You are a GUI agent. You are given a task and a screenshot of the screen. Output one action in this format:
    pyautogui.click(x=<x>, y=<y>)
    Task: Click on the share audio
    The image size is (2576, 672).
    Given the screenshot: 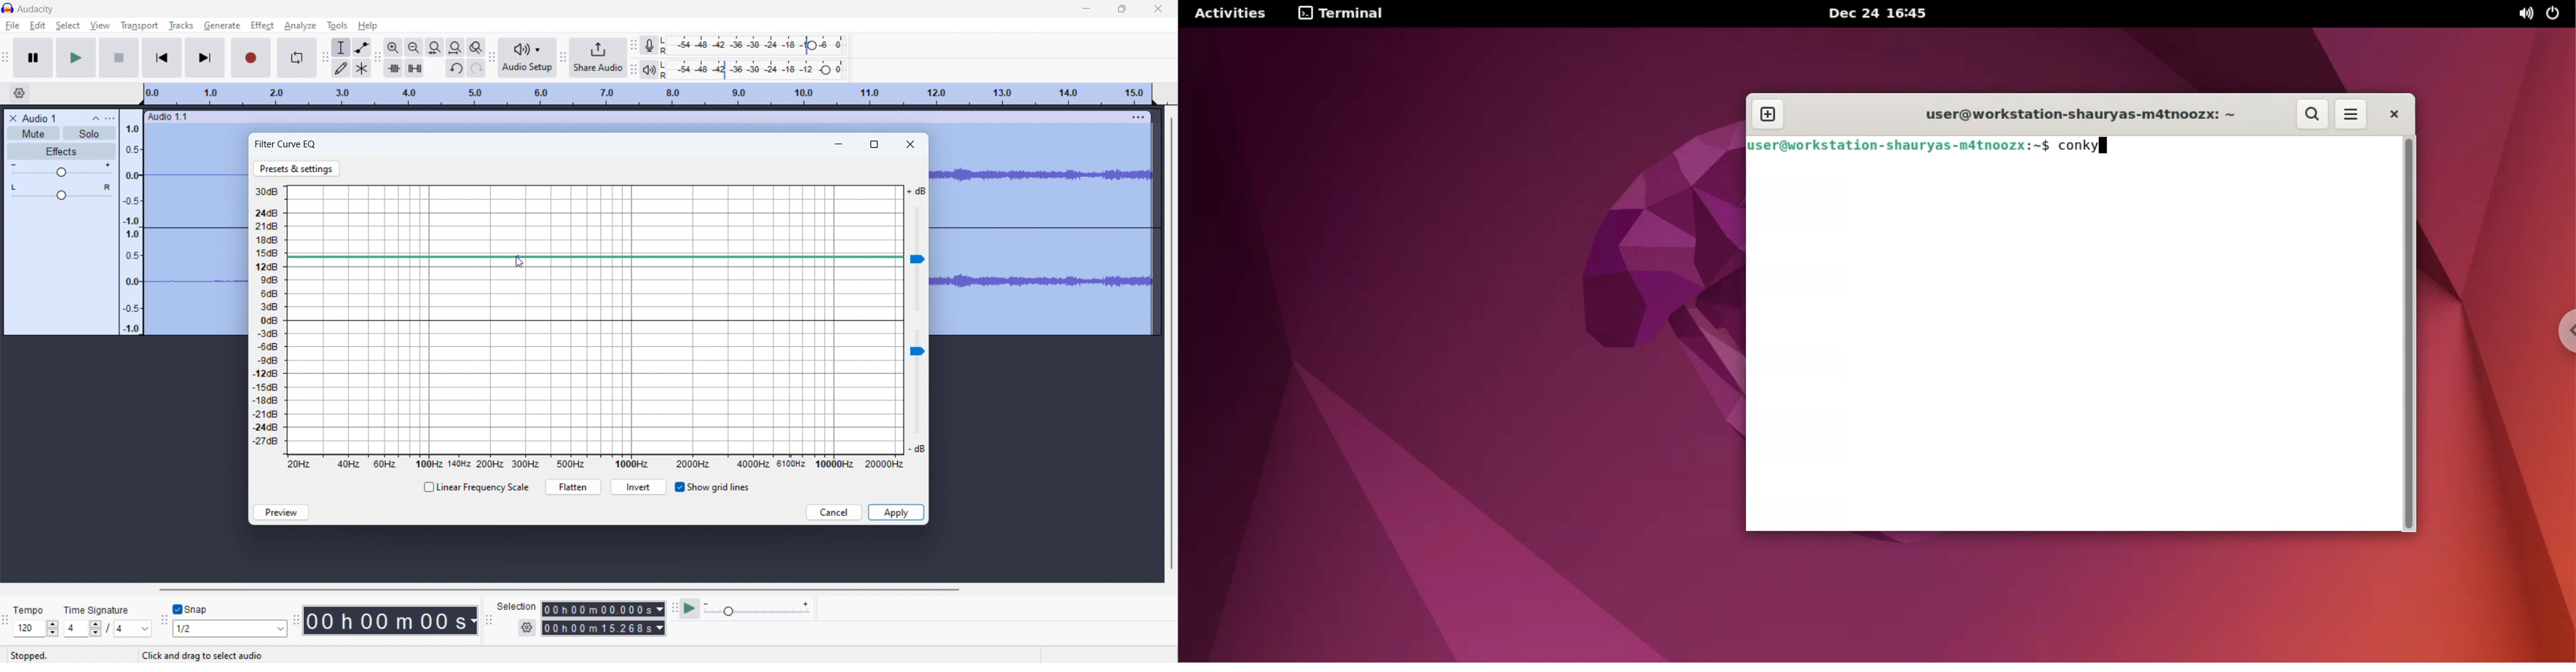 What is the action you would take?
    pyautogui.click(x=599, y=58)
    